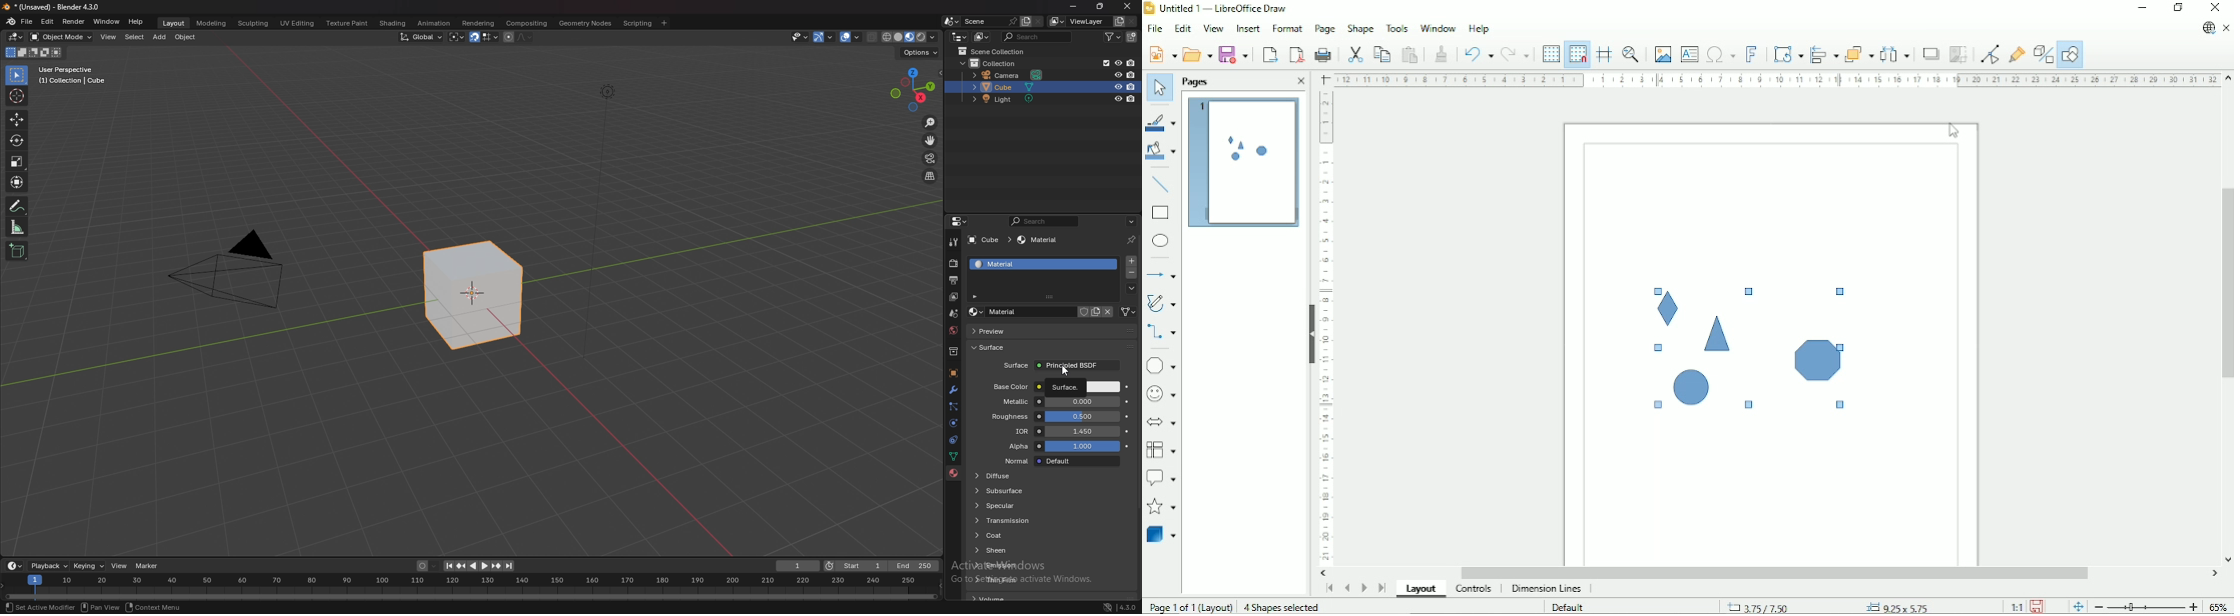  Describe the element at coordinates (1323, 572) in the screenshot. I see `Horizontal scroll button` at that location.